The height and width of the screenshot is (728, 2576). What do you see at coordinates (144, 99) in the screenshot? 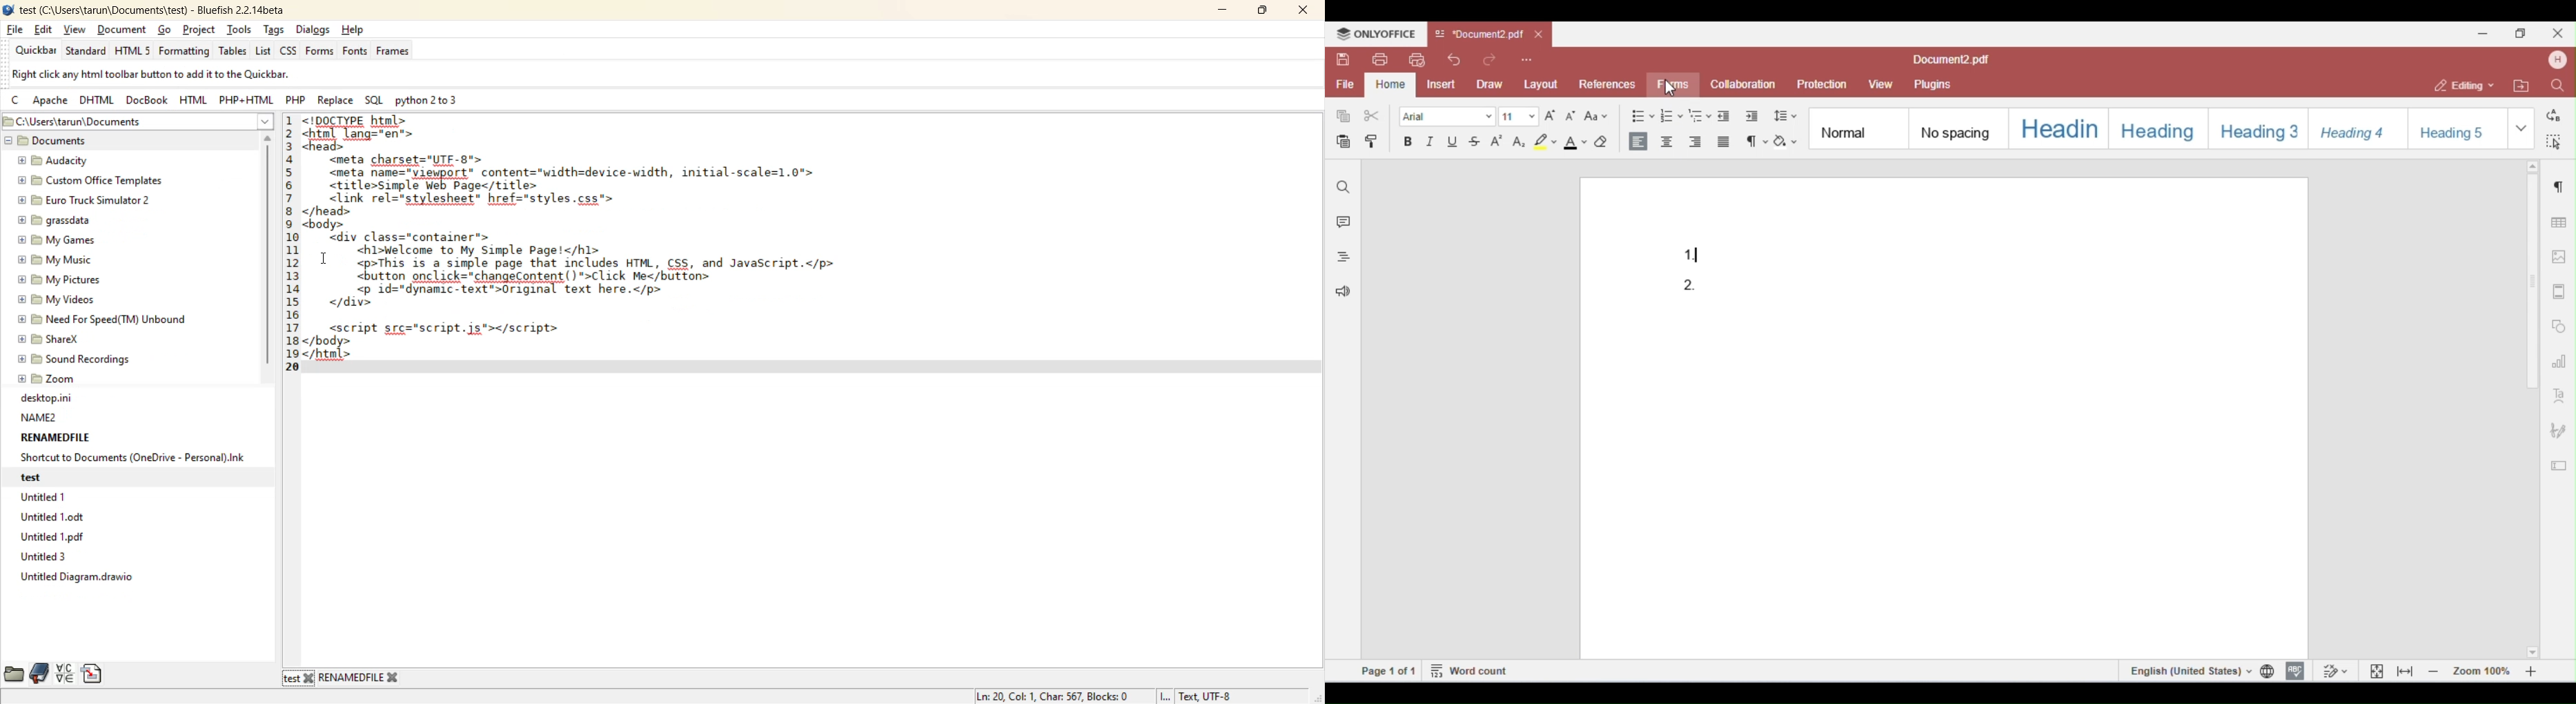
I see `docbook` at bounding box center [144, 99].